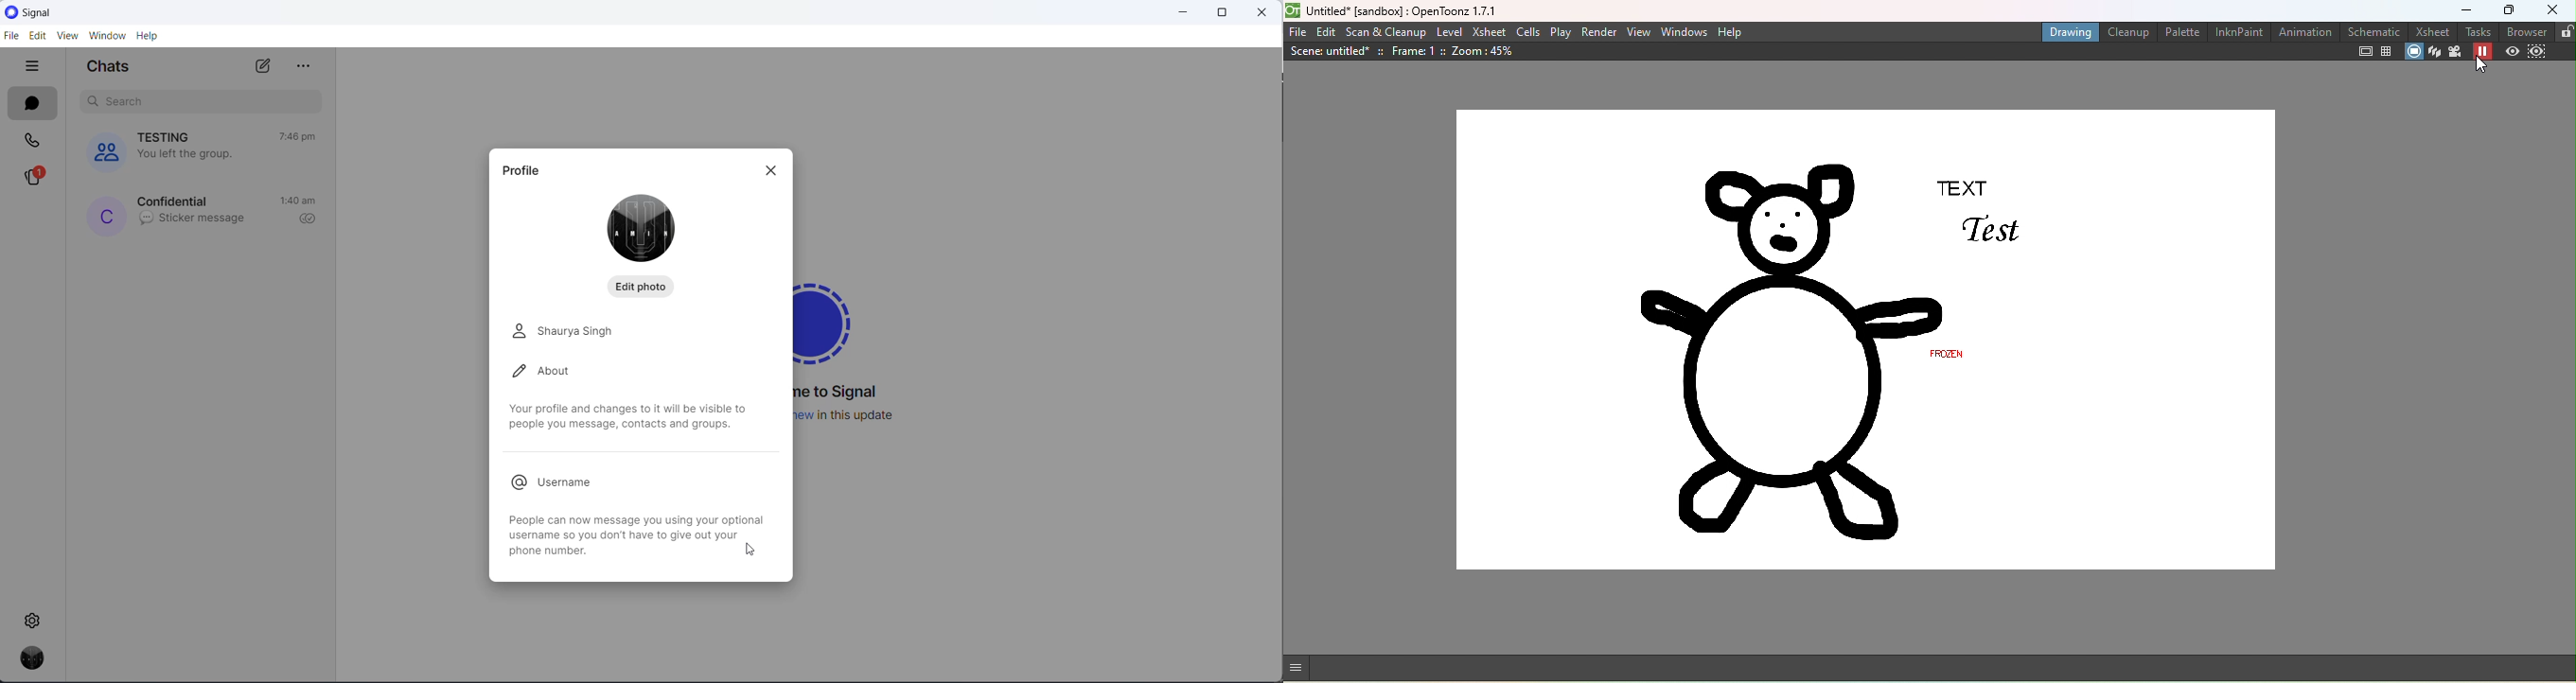 This screenshot has height=700, width=2576. What do you see at coordinates (2180, 33) in the screenshot?
I see `Palette` at bounding box center [2180, 33].